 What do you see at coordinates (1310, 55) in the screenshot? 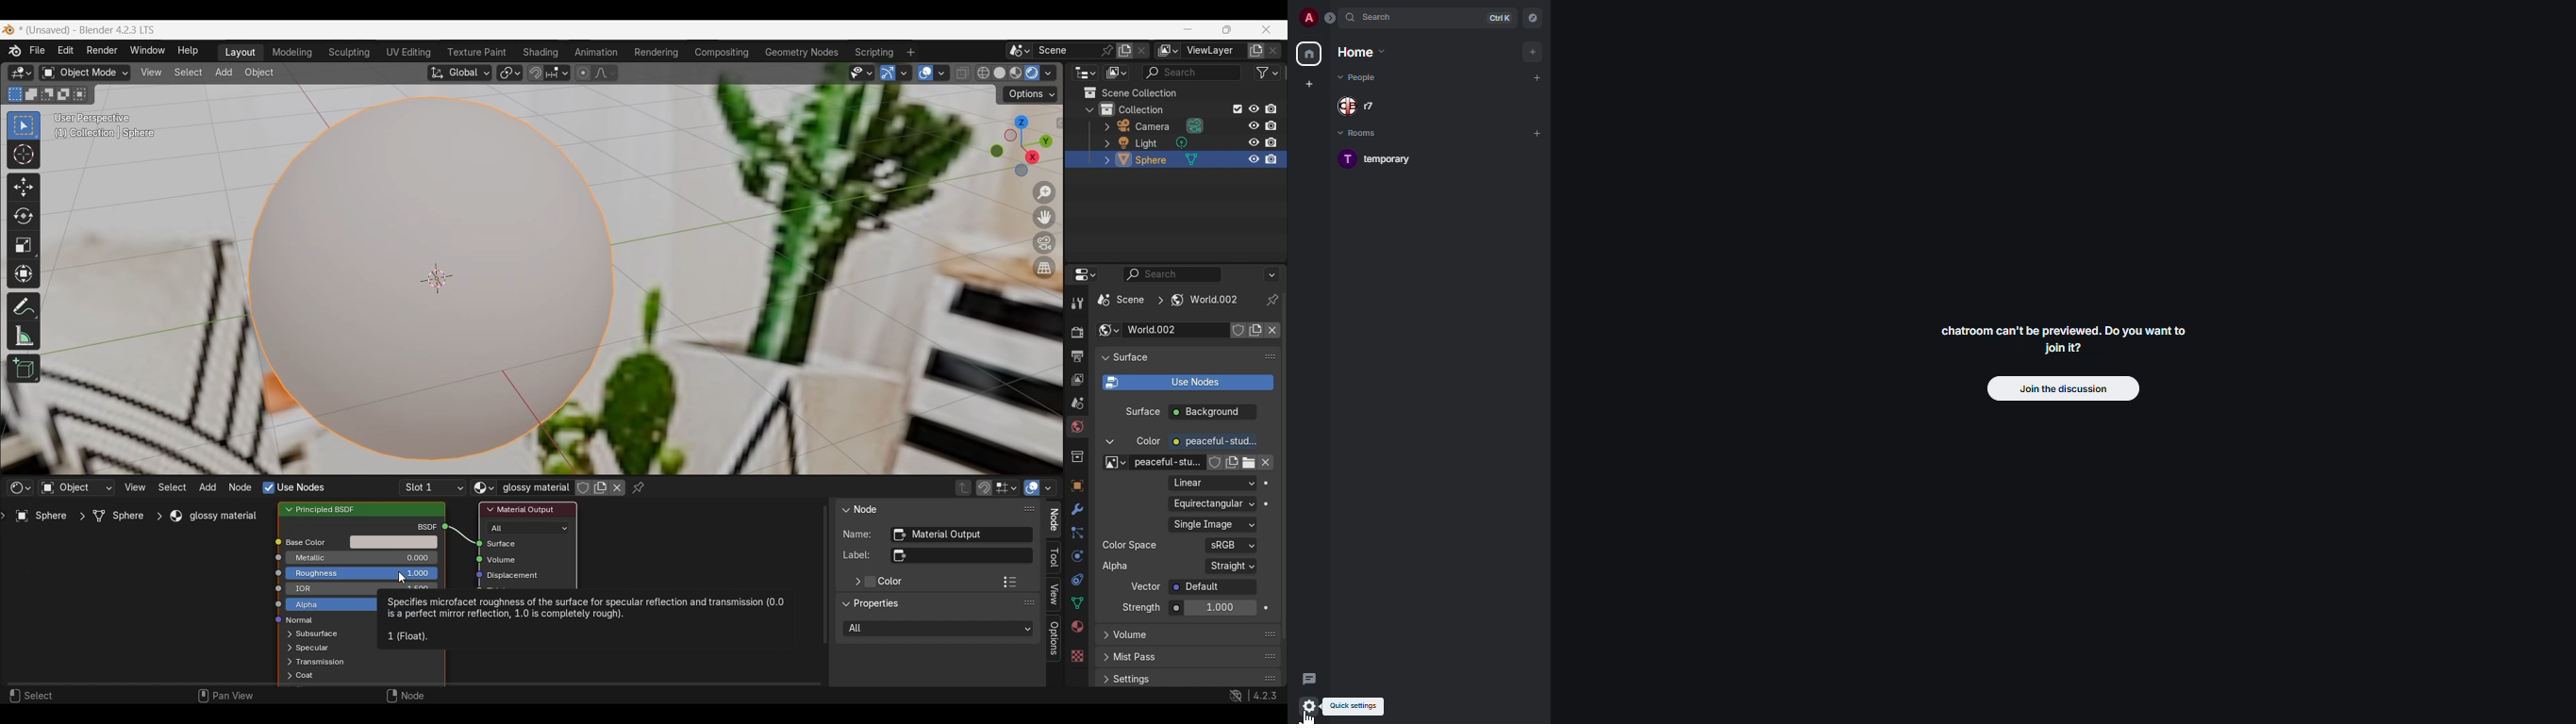
I see `home` at bounding box center [1310, 55].